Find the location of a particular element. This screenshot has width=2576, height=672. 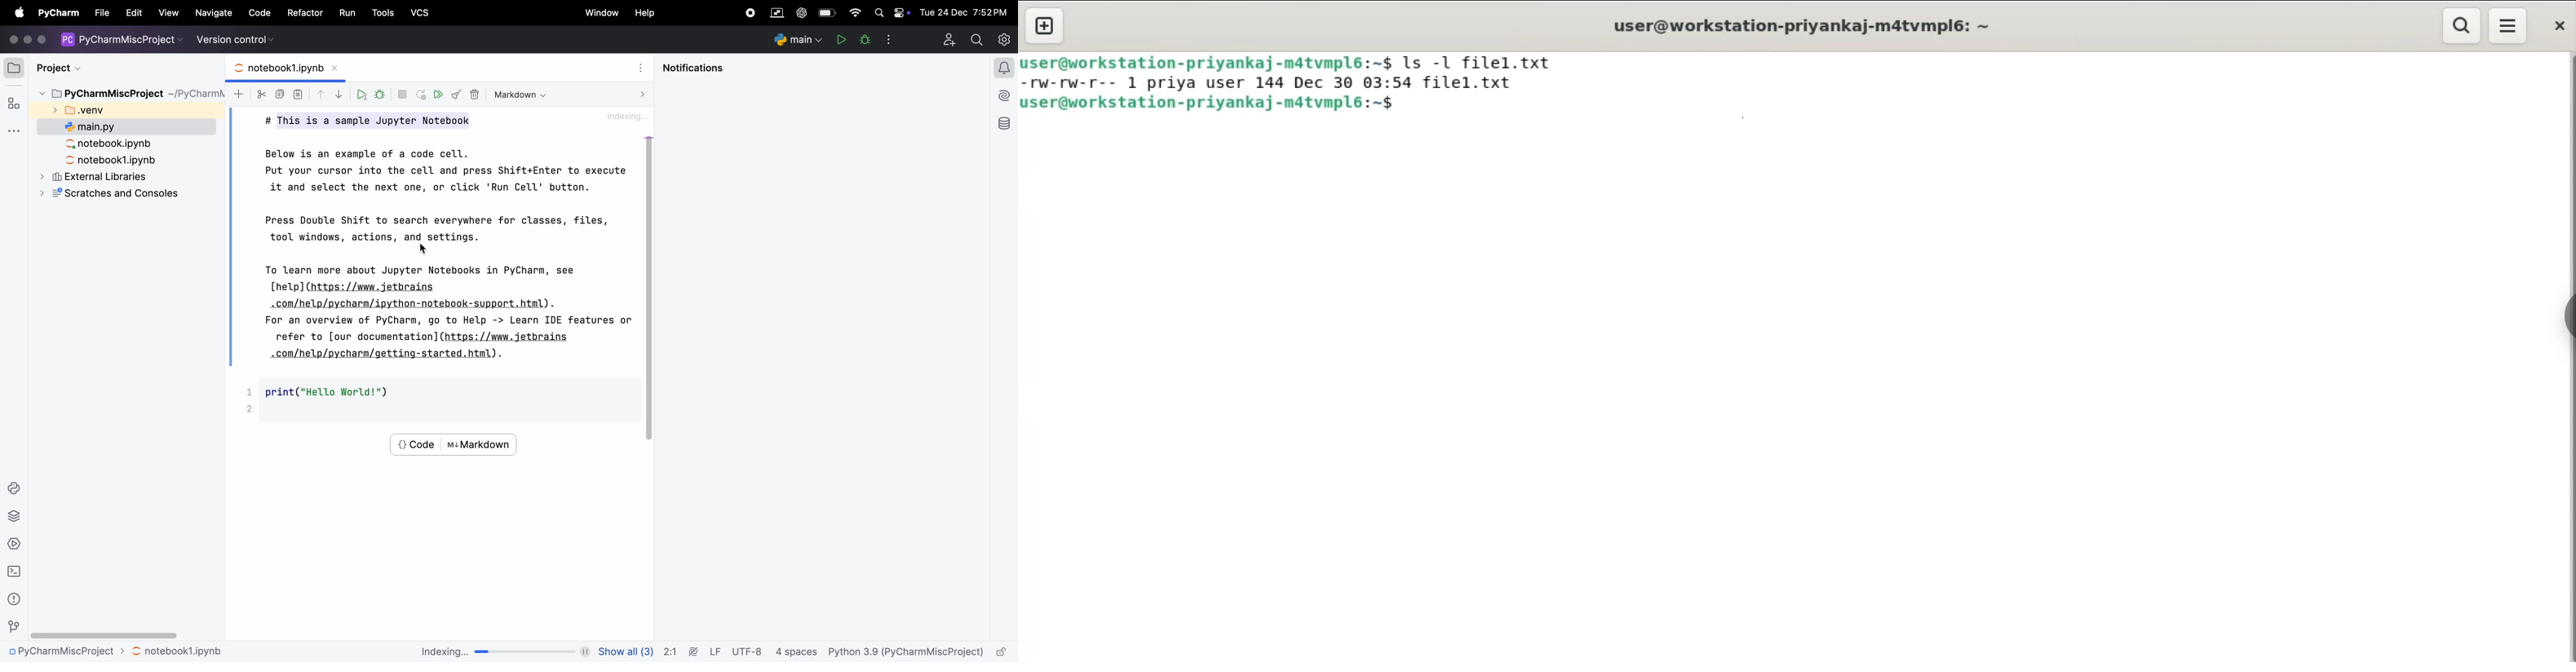

search is located at coordinates (2462, 26).